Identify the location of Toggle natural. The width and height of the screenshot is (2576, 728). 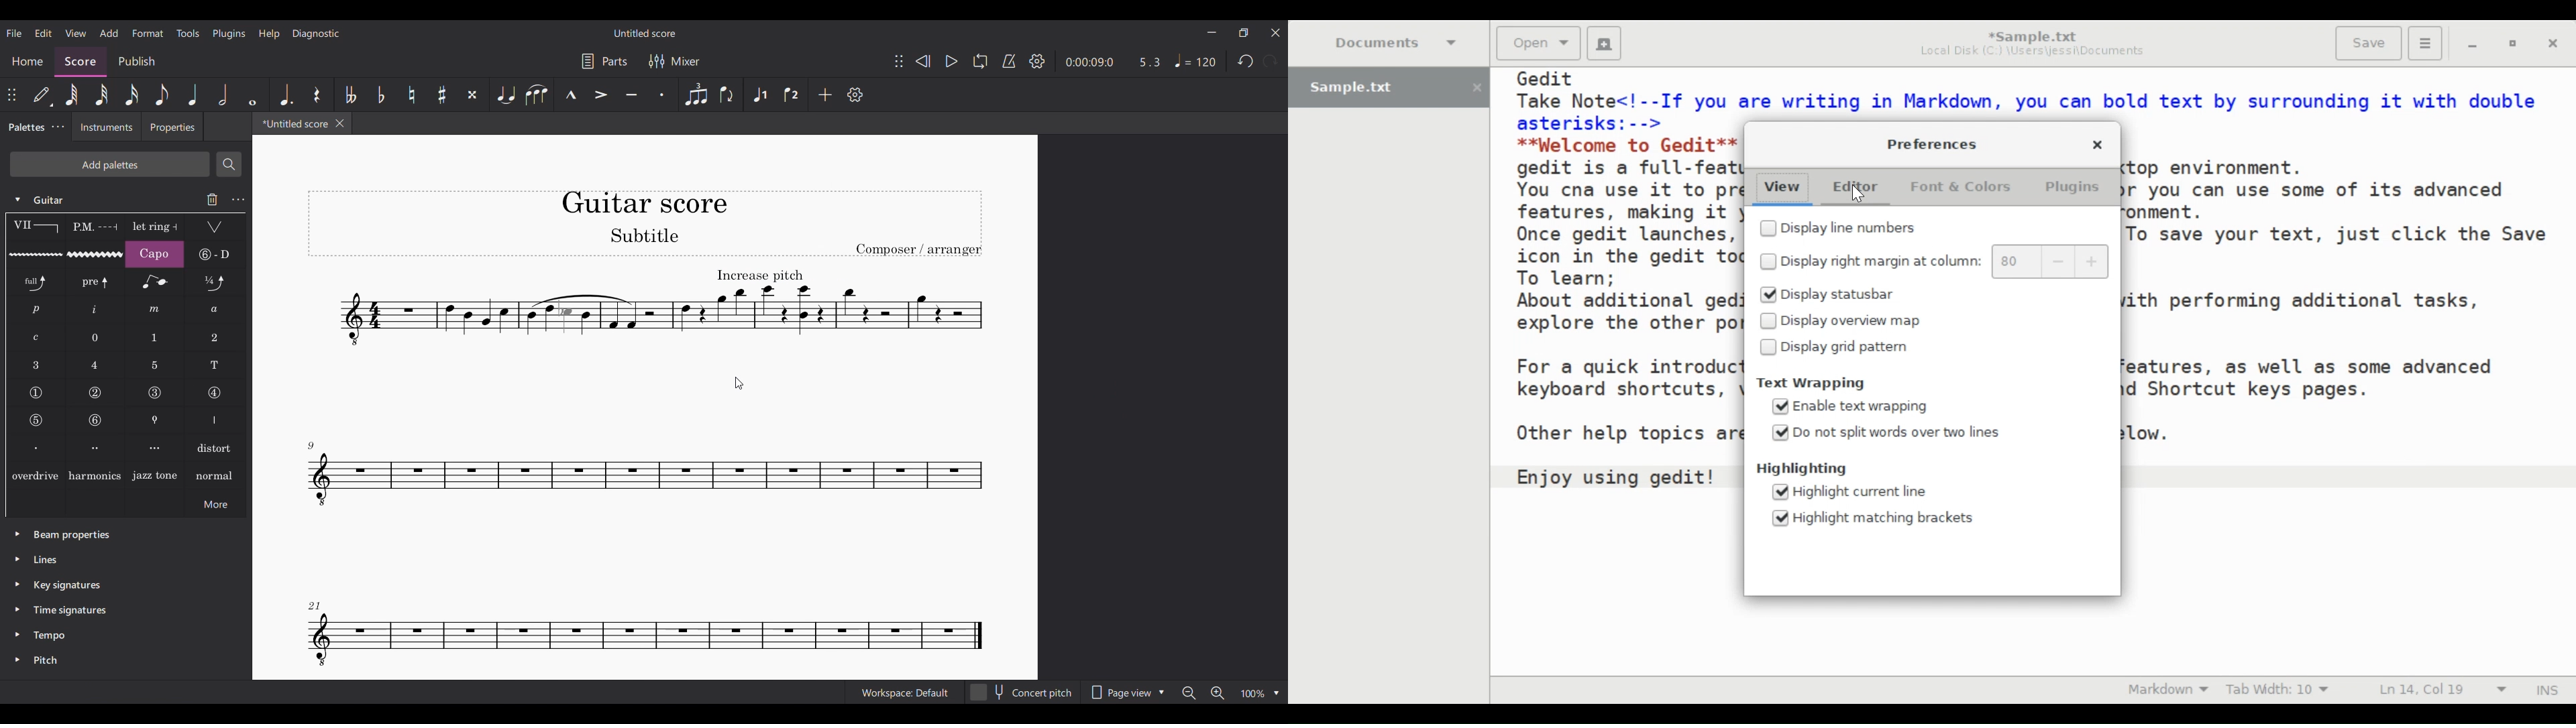
(411, 95).